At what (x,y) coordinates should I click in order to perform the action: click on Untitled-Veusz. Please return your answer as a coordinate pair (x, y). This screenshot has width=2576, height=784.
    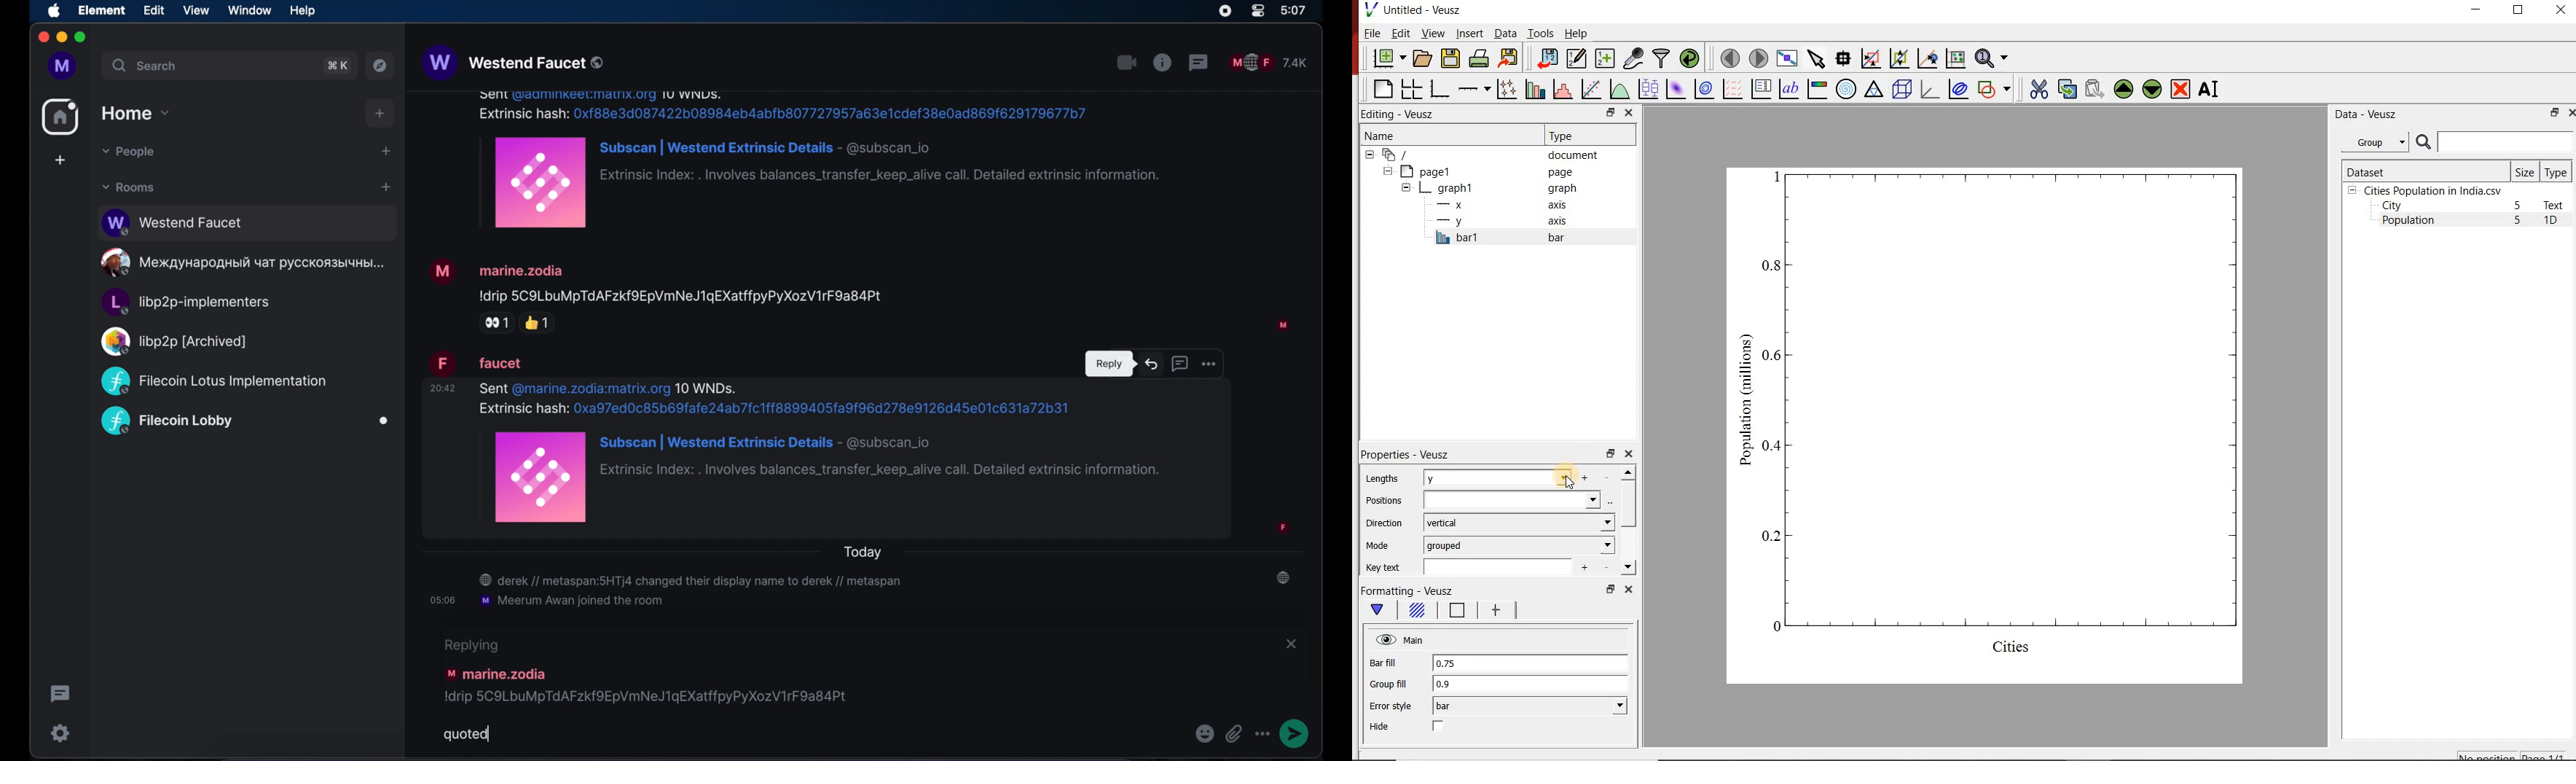
    Looking at the image, I should click on (1414, 11).